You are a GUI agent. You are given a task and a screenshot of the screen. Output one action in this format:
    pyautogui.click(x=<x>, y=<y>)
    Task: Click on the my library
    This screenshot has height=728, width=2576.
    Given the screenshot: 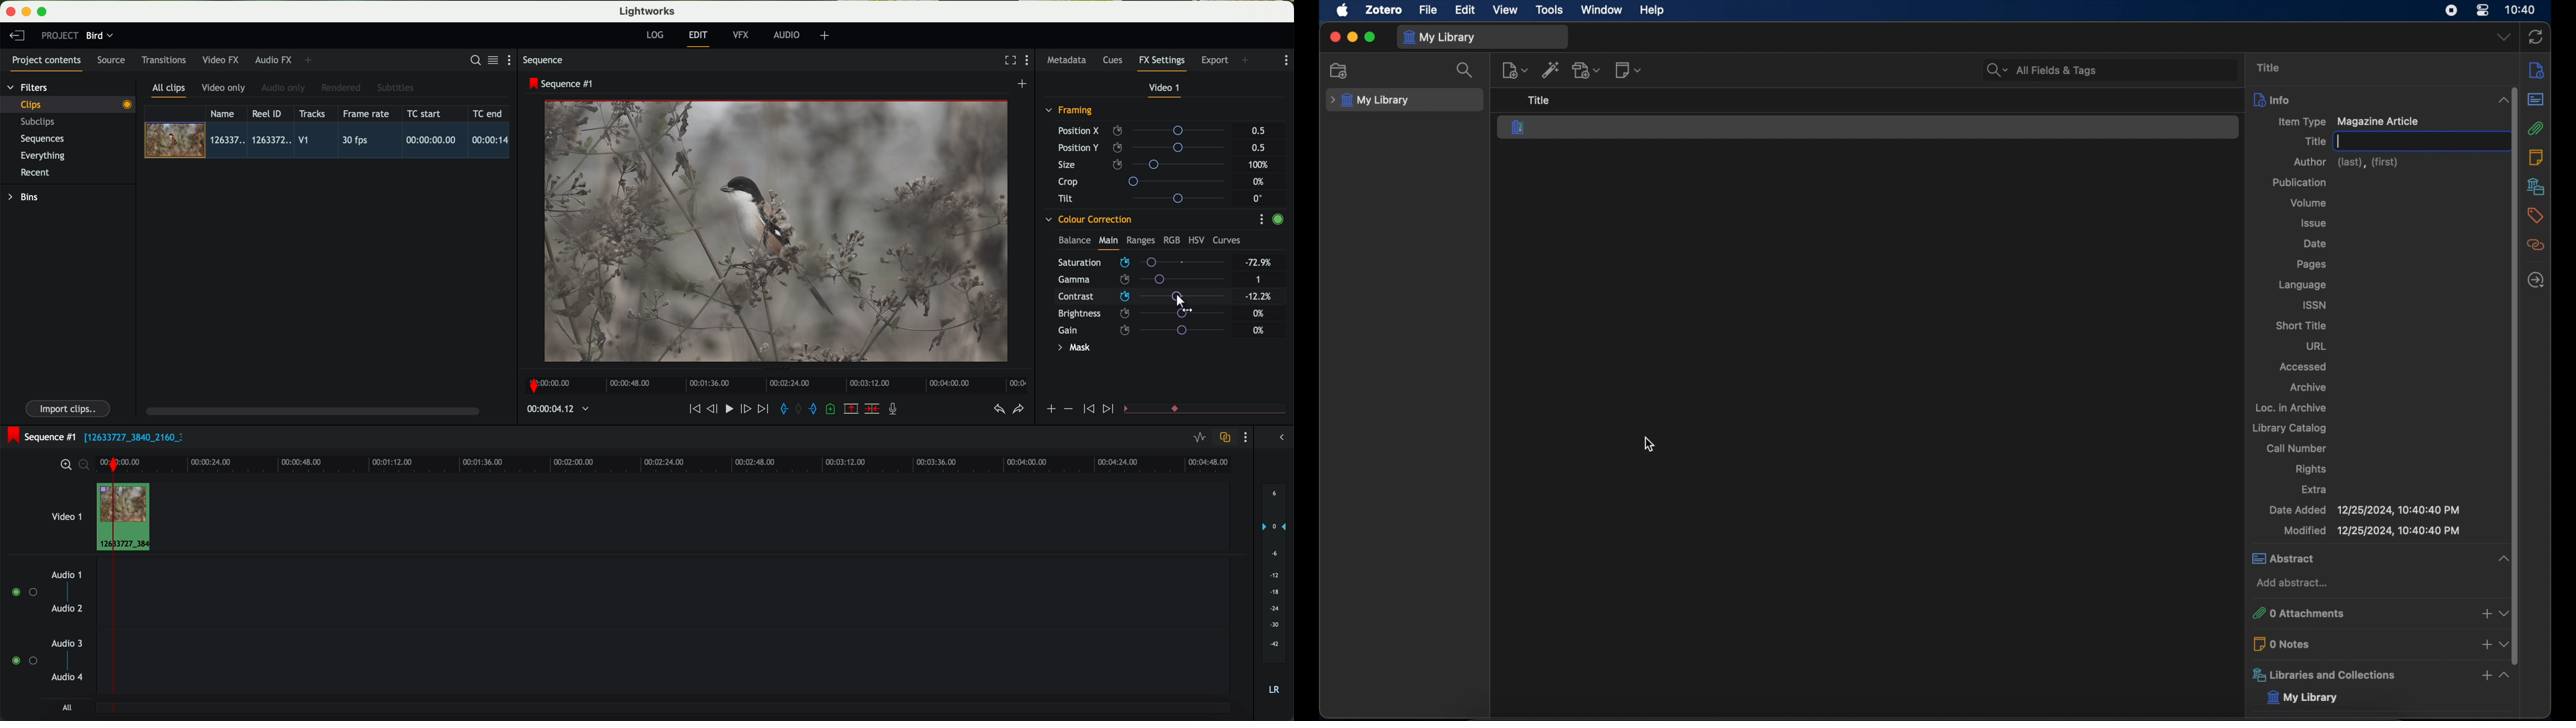 What is the action you would take?
    pyautogui.click(x=1439, y=38)
    